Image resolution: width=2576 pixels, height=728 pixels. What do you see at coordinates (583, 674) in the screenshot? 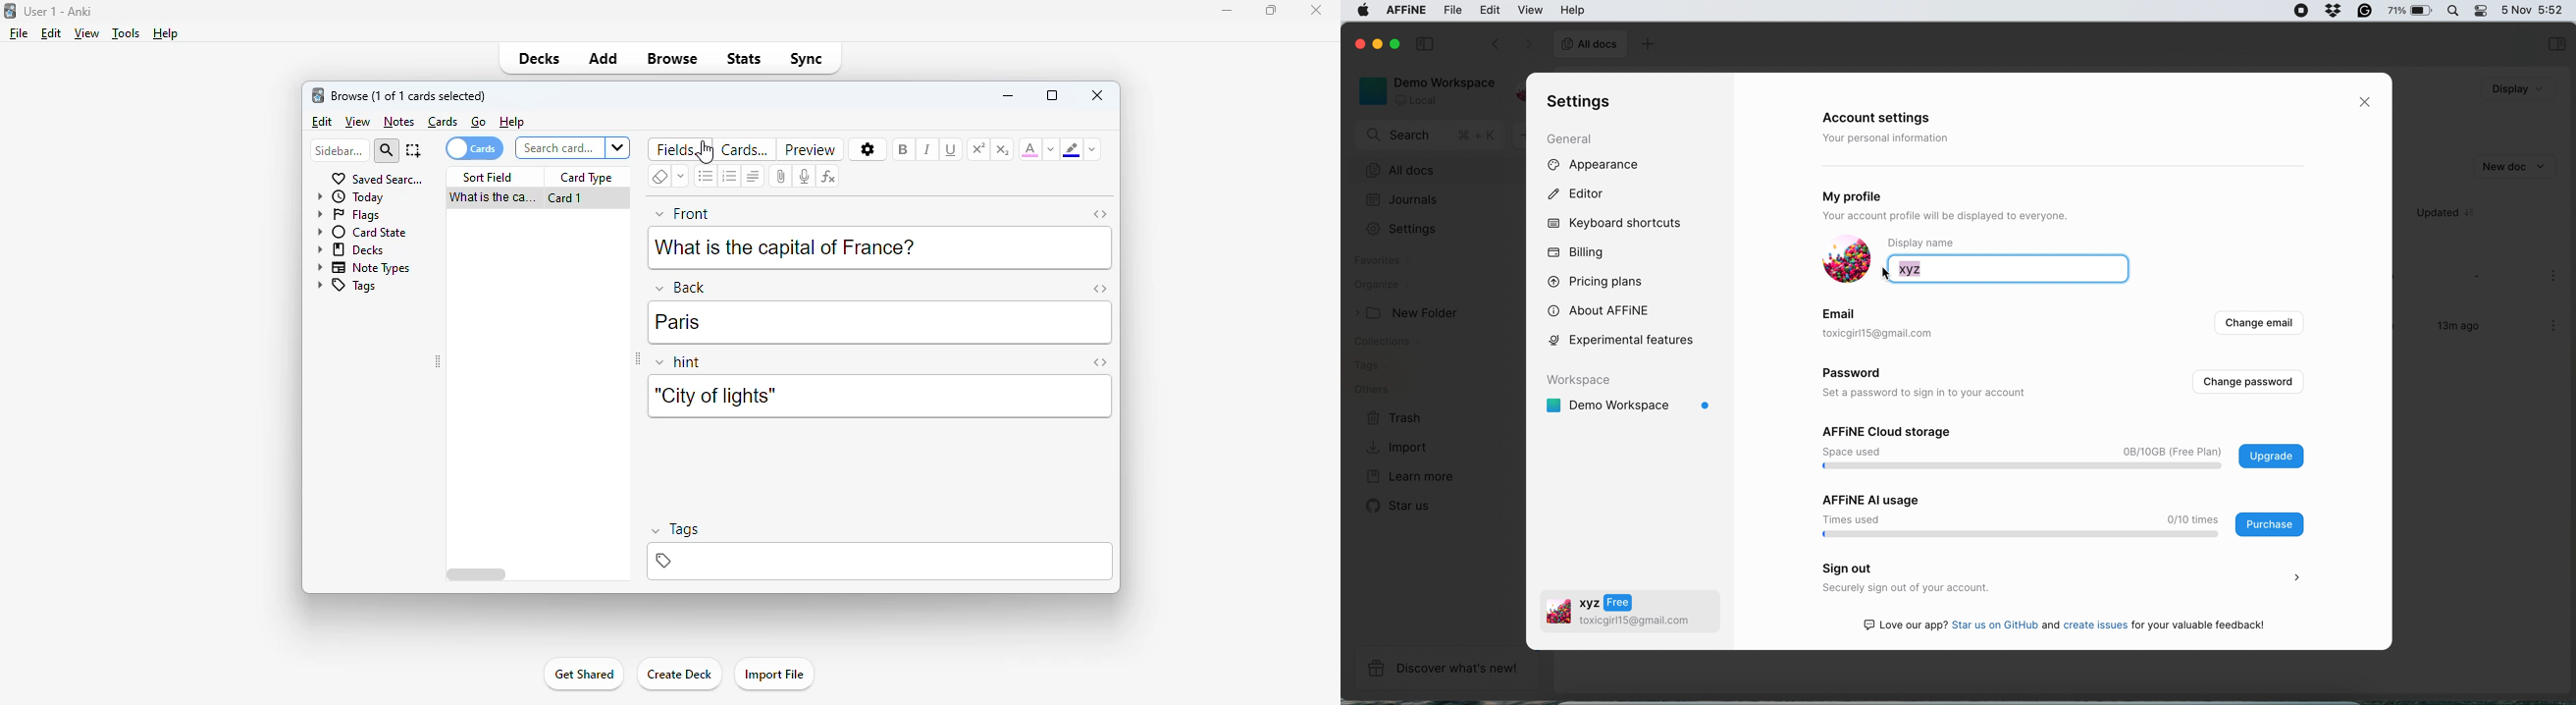
I see `get shared` at bounding box center [583, 674].